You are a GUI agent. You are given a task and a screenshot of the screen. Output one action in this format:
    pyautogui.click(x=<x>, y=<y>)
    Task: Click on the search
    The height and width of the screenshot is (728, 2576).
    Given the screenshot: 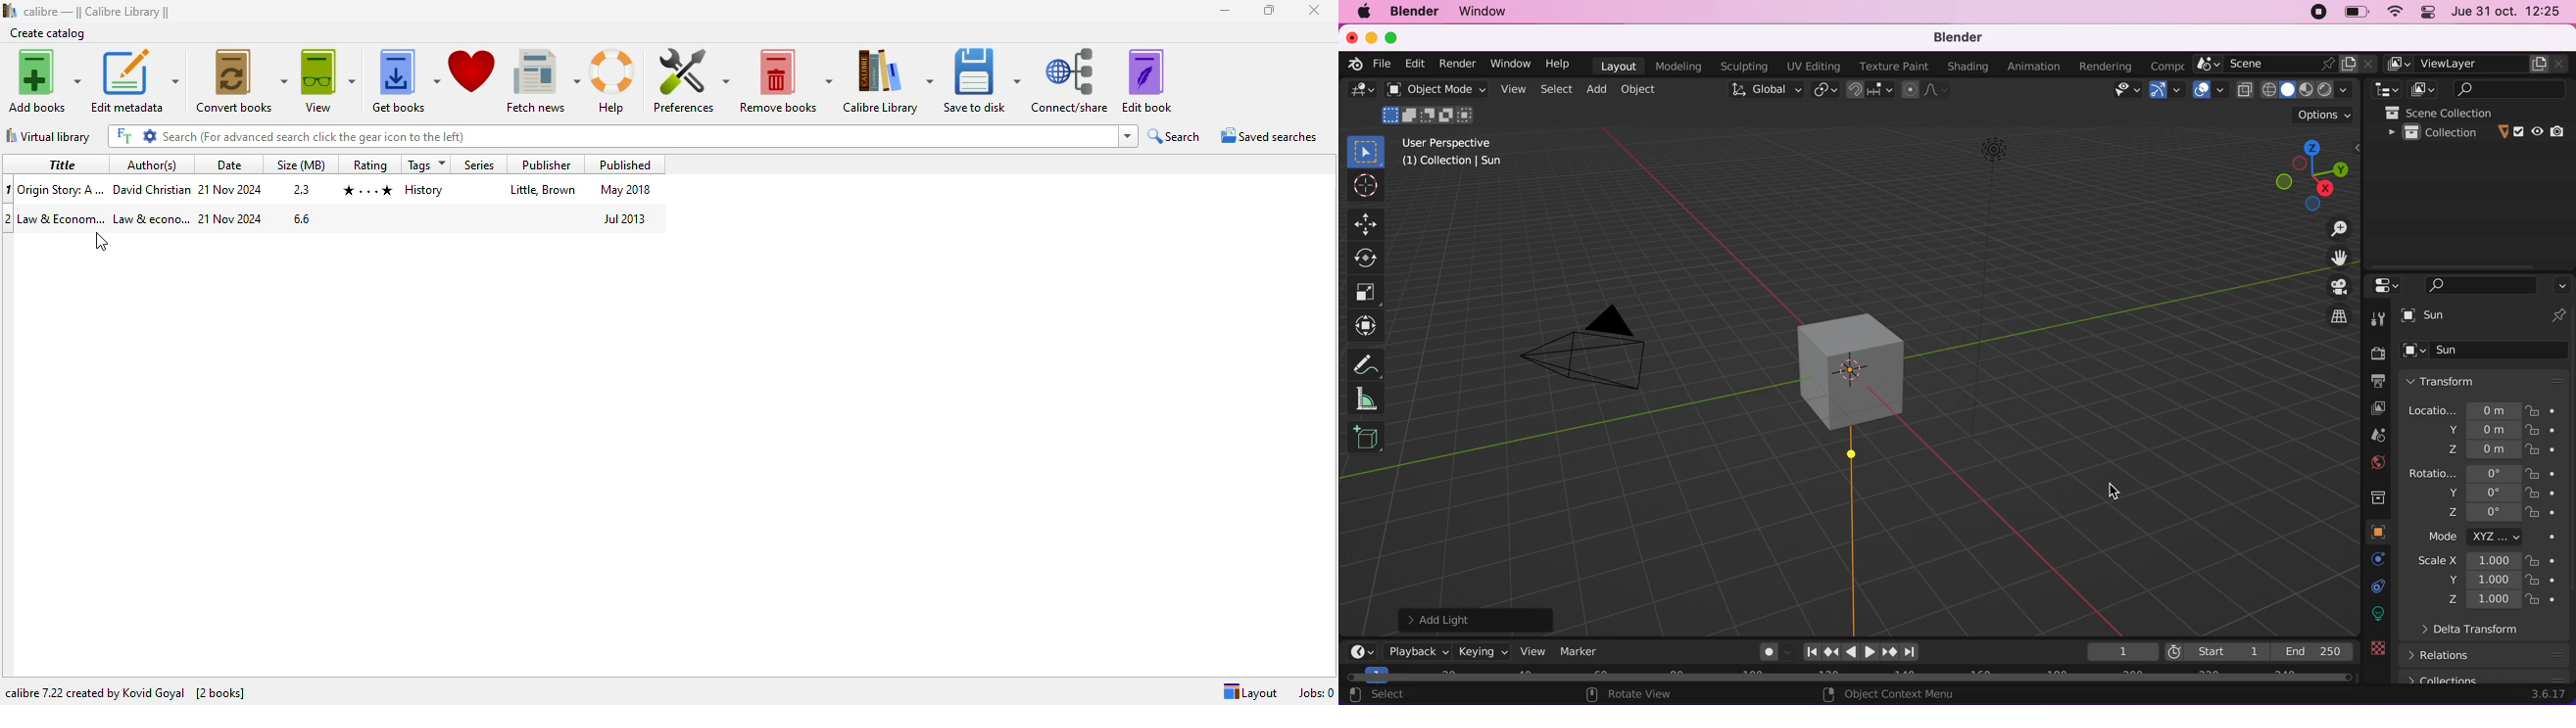 What is the action you would take?
    pyautogui.click(x=2481, y=284)
    